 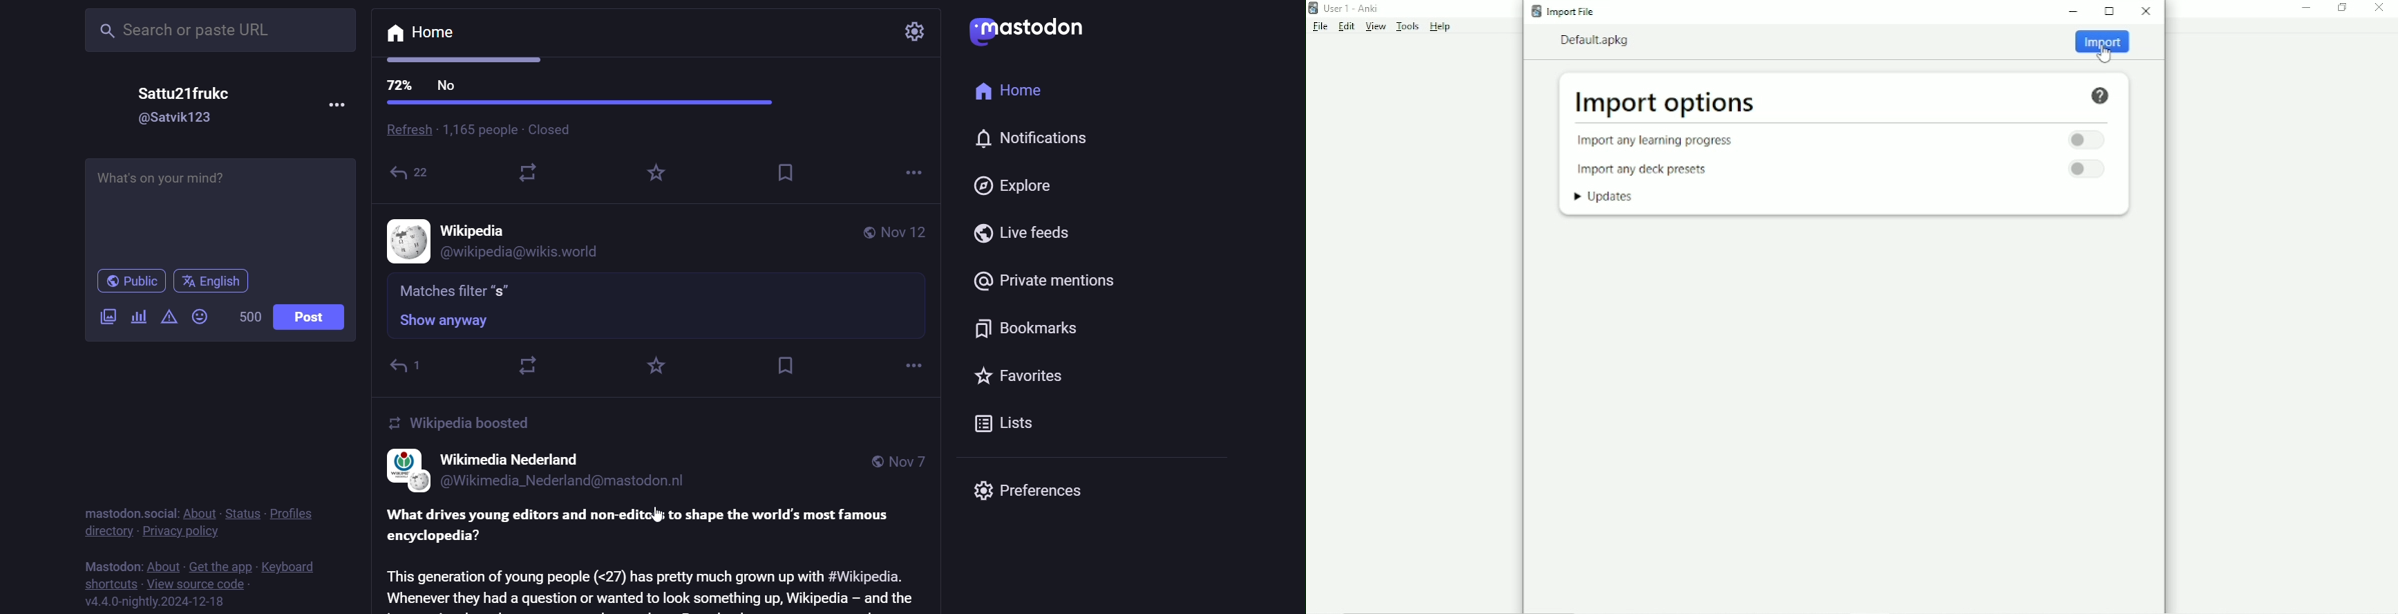 What do you see at coordinates (167, 317) in the screenshot?
I see `content warning` at bounding box center [167, 317].